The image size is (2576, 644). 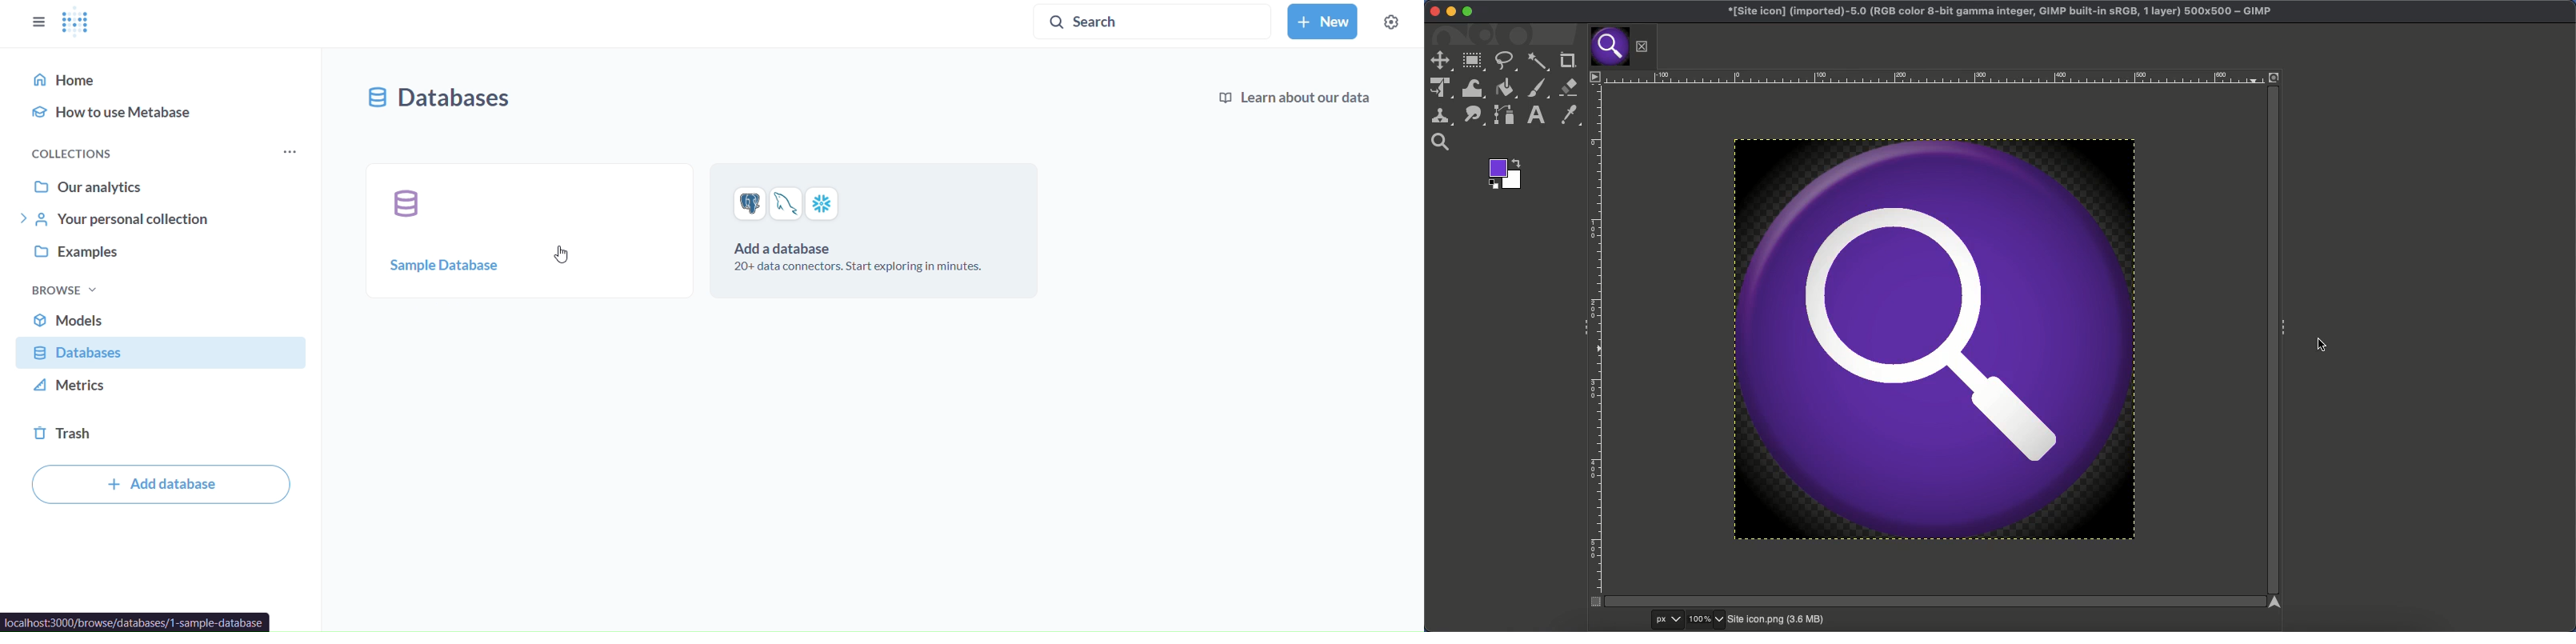 What do you see at coordinates (1669, 620) in the screenshot?
I see `pc` at bounding box center [1669, 620].